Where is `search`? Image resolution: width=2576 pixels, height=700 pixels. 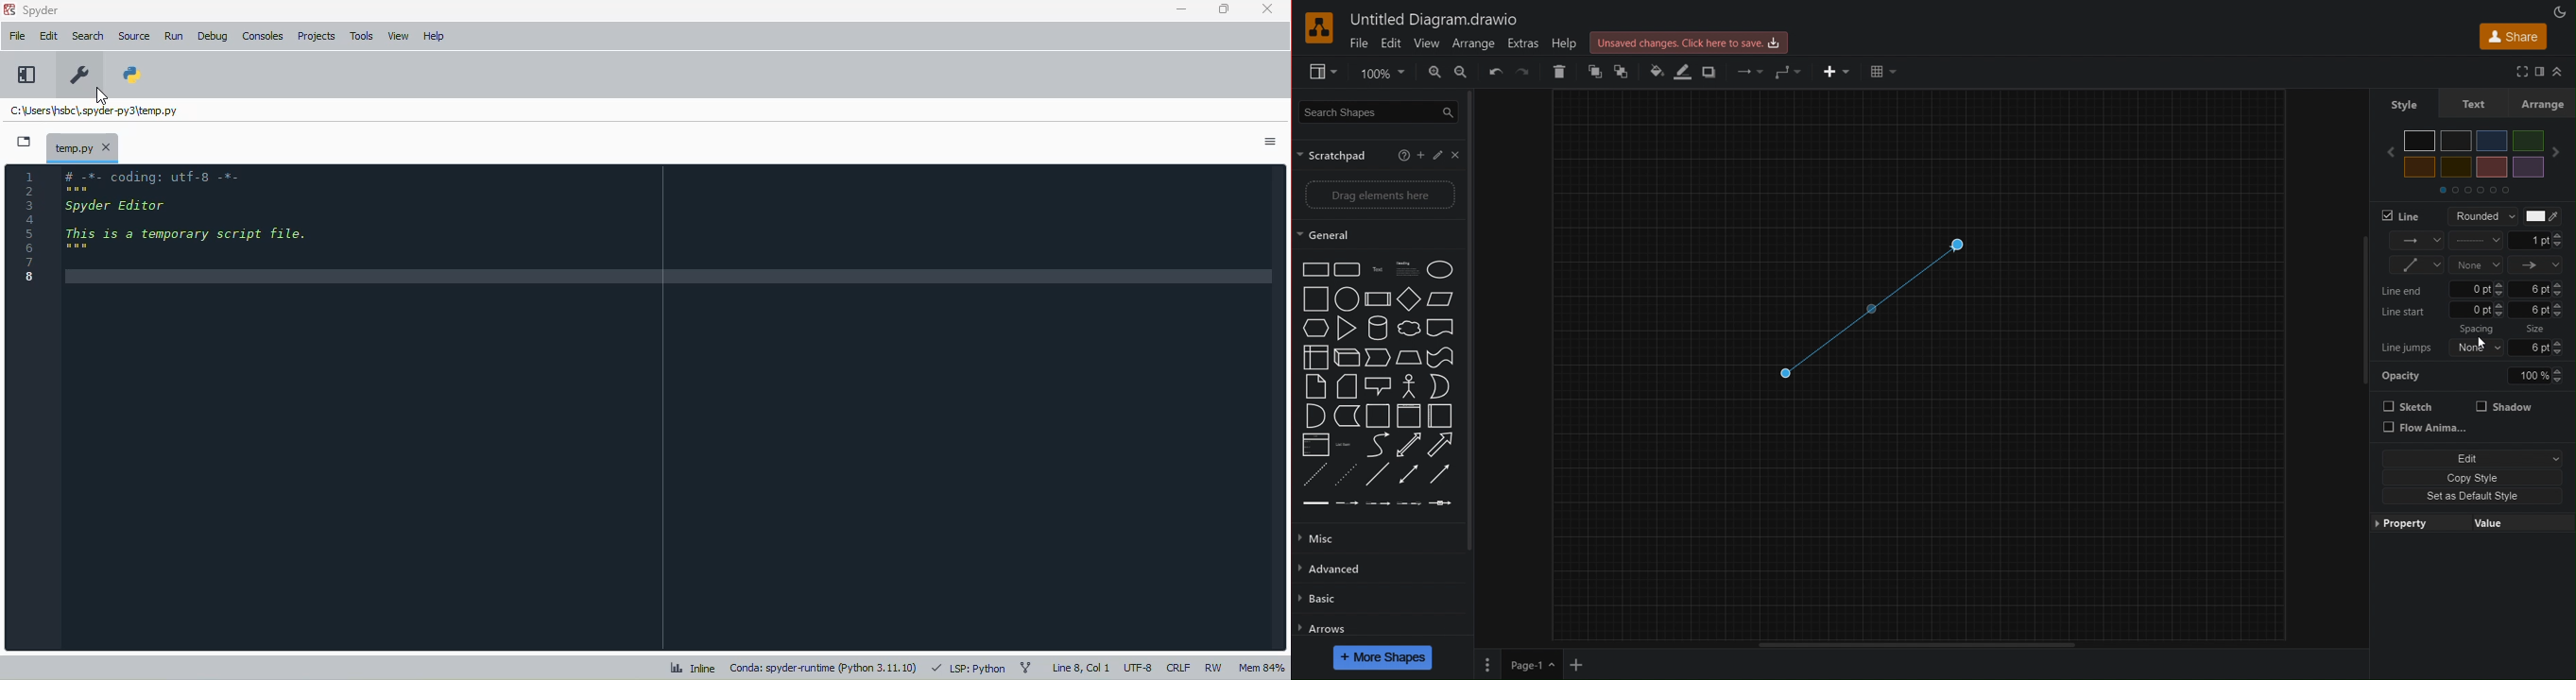
search is located at coordinates (89, 36).